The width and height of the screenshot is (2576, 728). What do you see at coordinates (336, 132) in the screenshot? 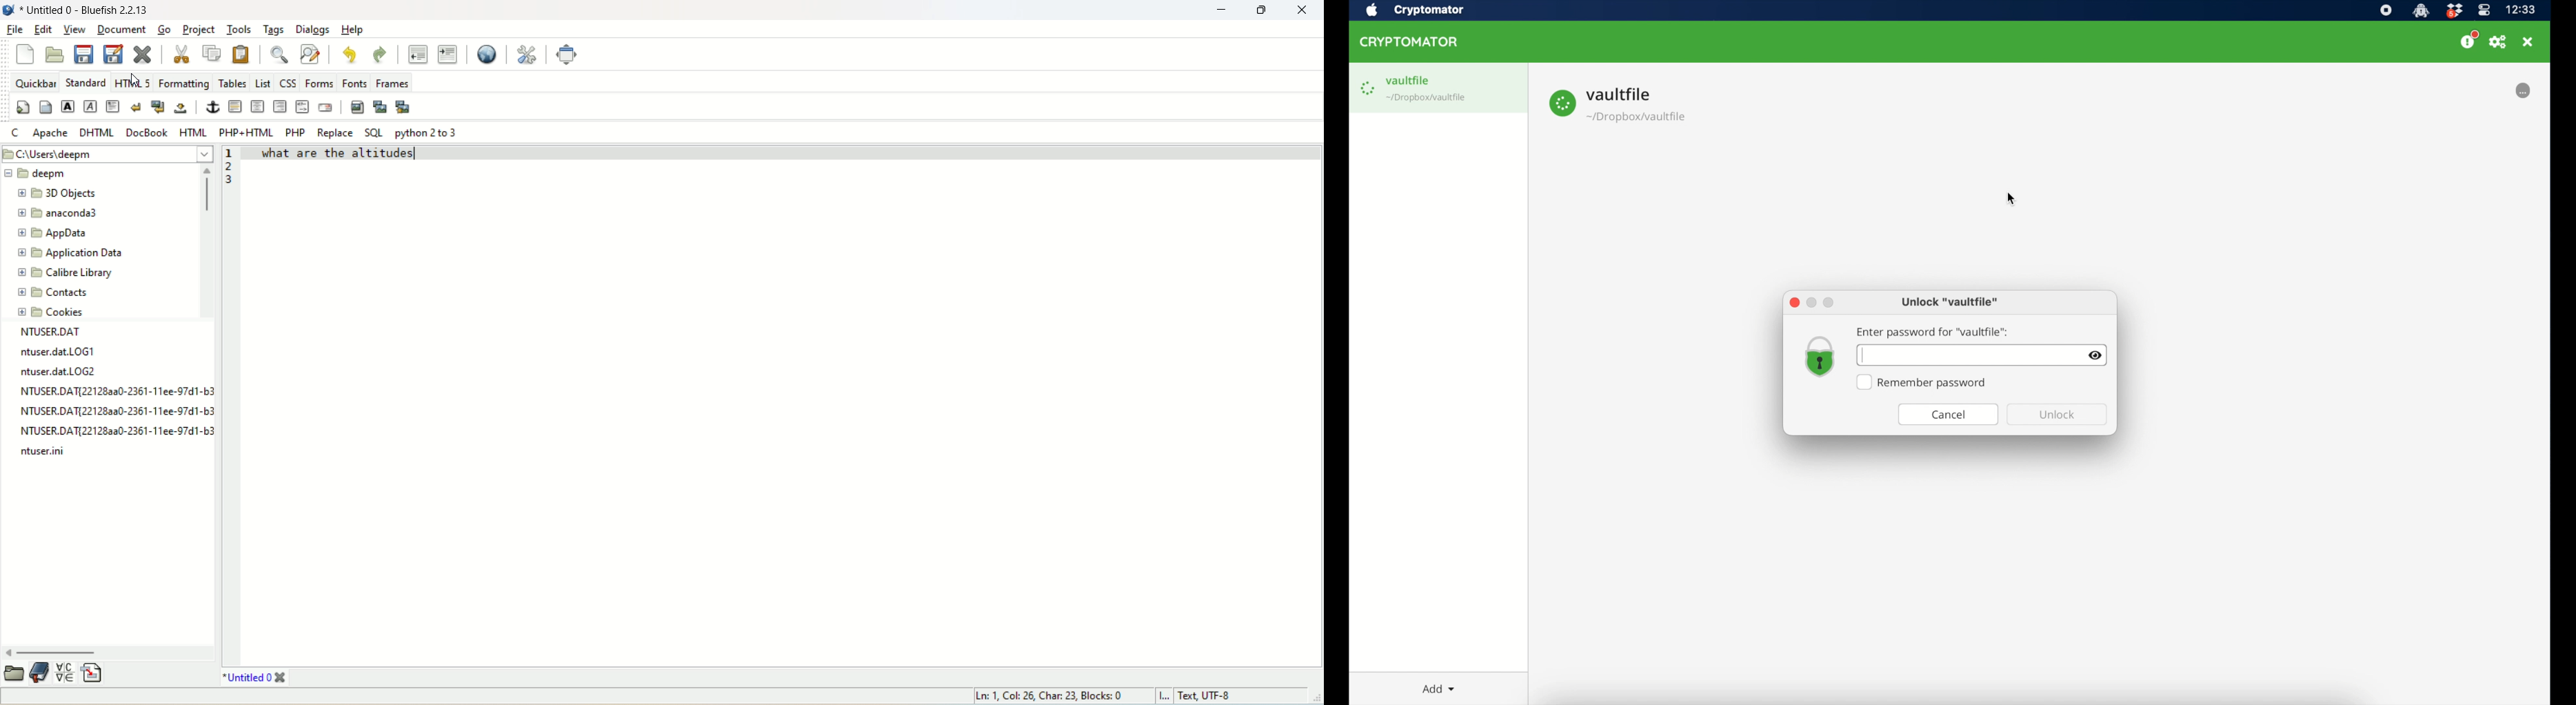
I see `REPLACE` at bounding box center [336, 132].